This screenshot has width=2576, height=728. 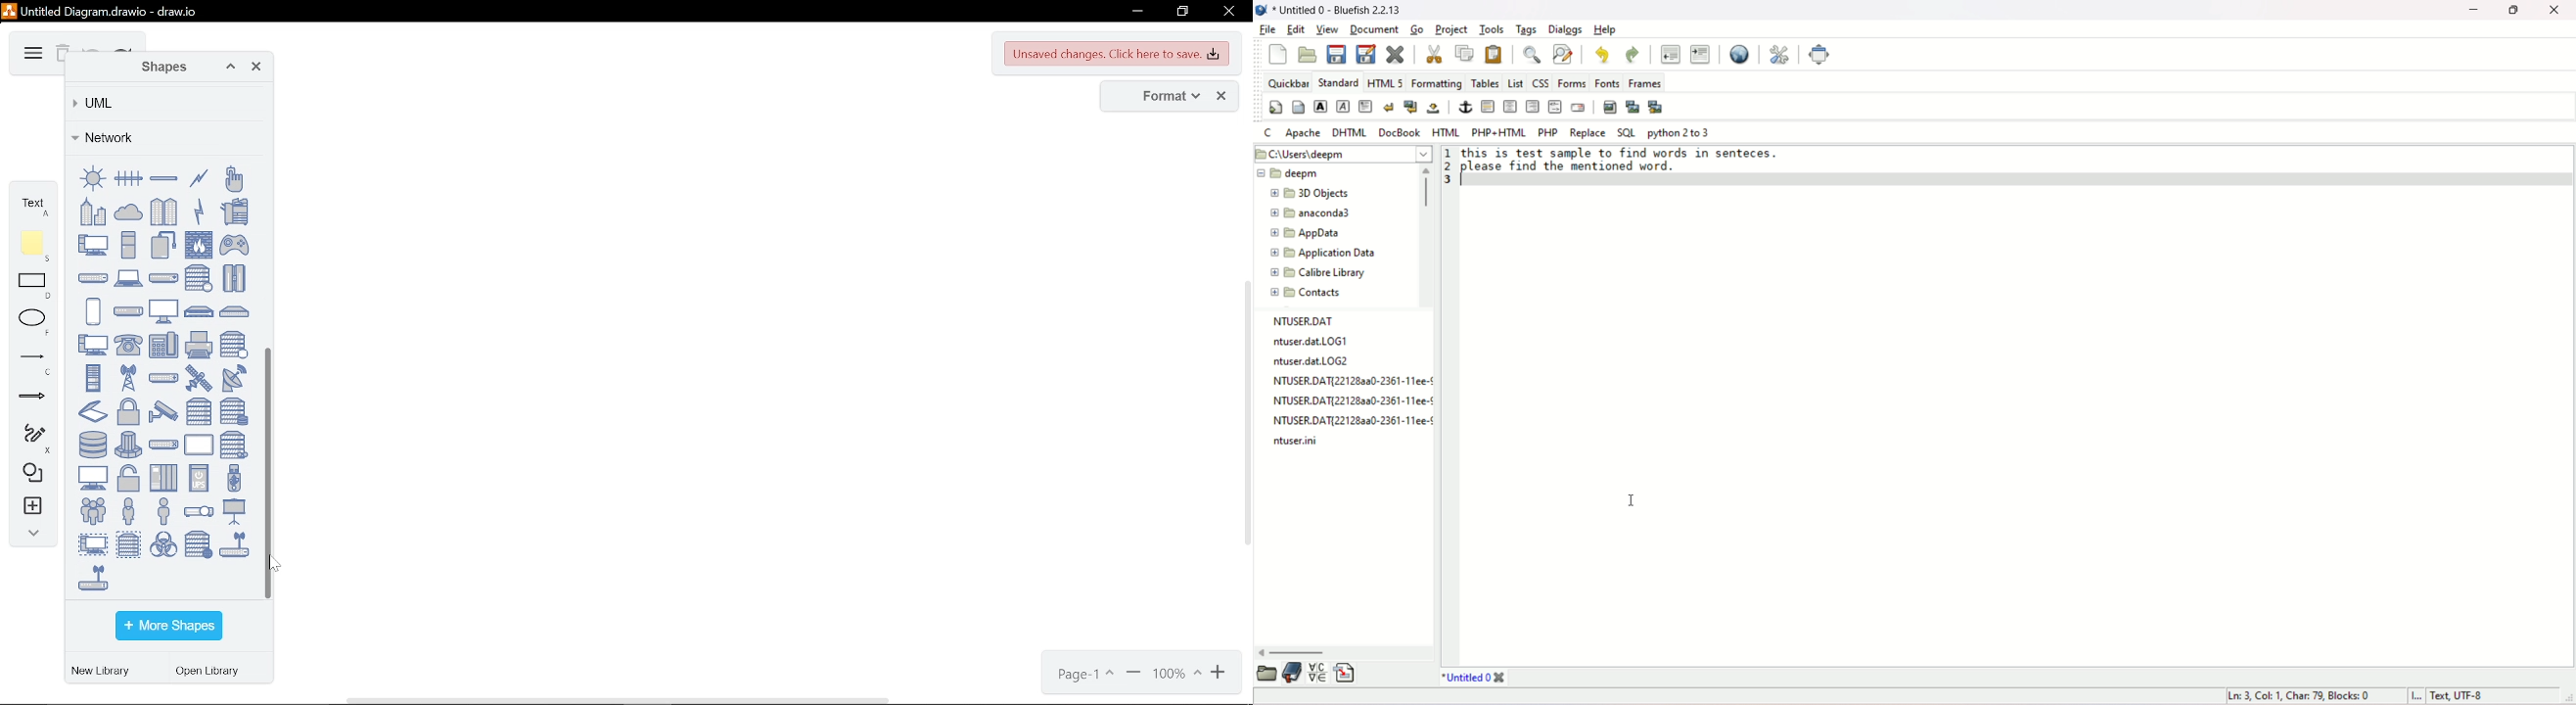 What do you see at coordinates (1579, 166) in the screenshot?
I see `please find the mentioned word` at bounding box center [1579, 166].